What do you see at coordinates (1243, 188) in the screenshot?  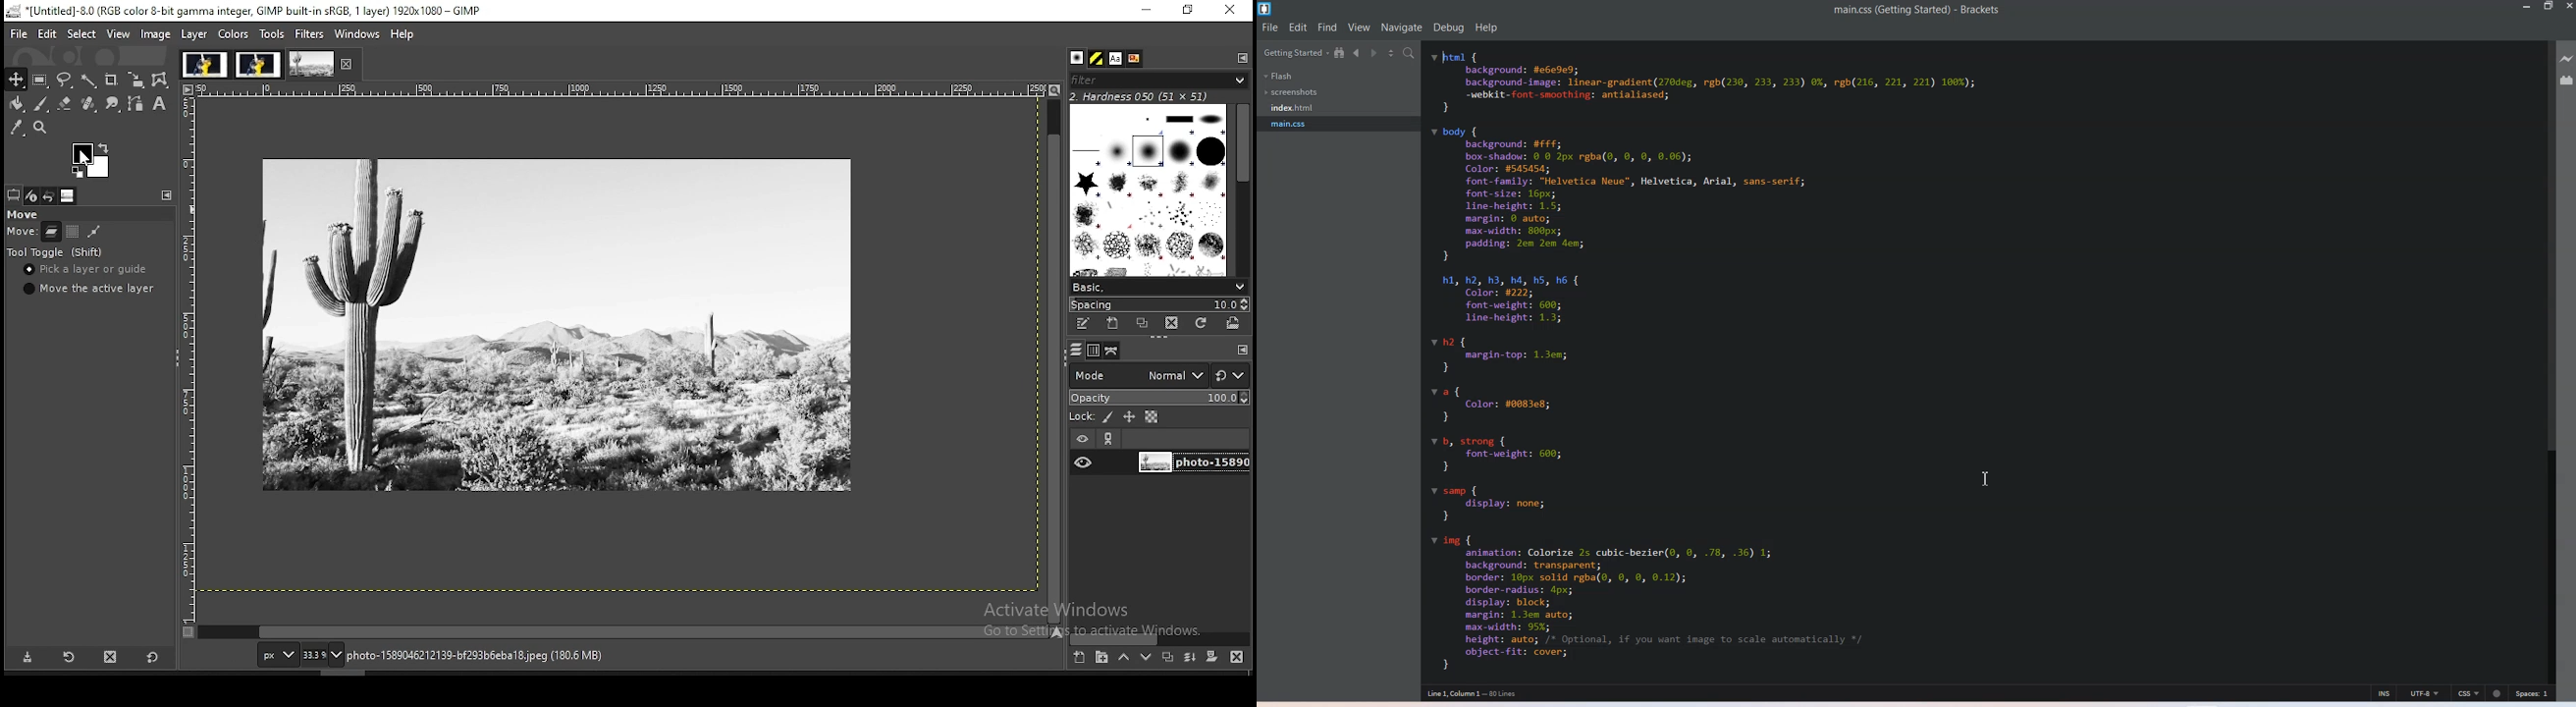 I see `scroll bar` at bounding box center [1243, 188].